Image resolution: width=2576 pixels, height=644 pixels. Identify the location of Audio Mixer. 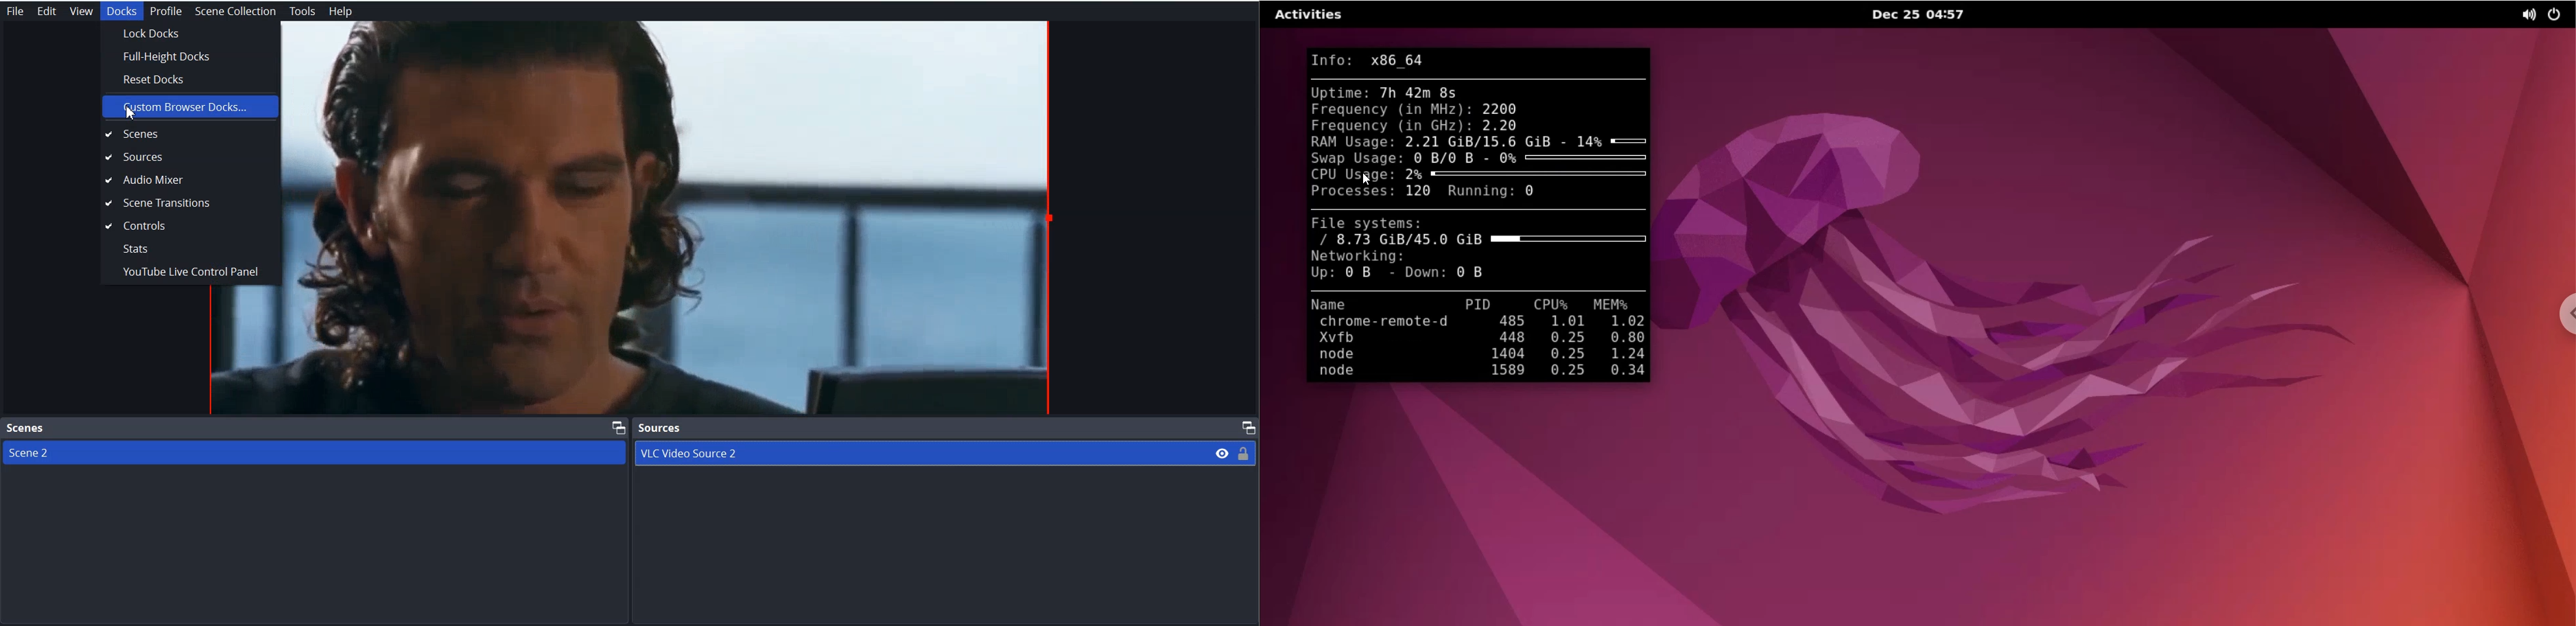
(190, 180).